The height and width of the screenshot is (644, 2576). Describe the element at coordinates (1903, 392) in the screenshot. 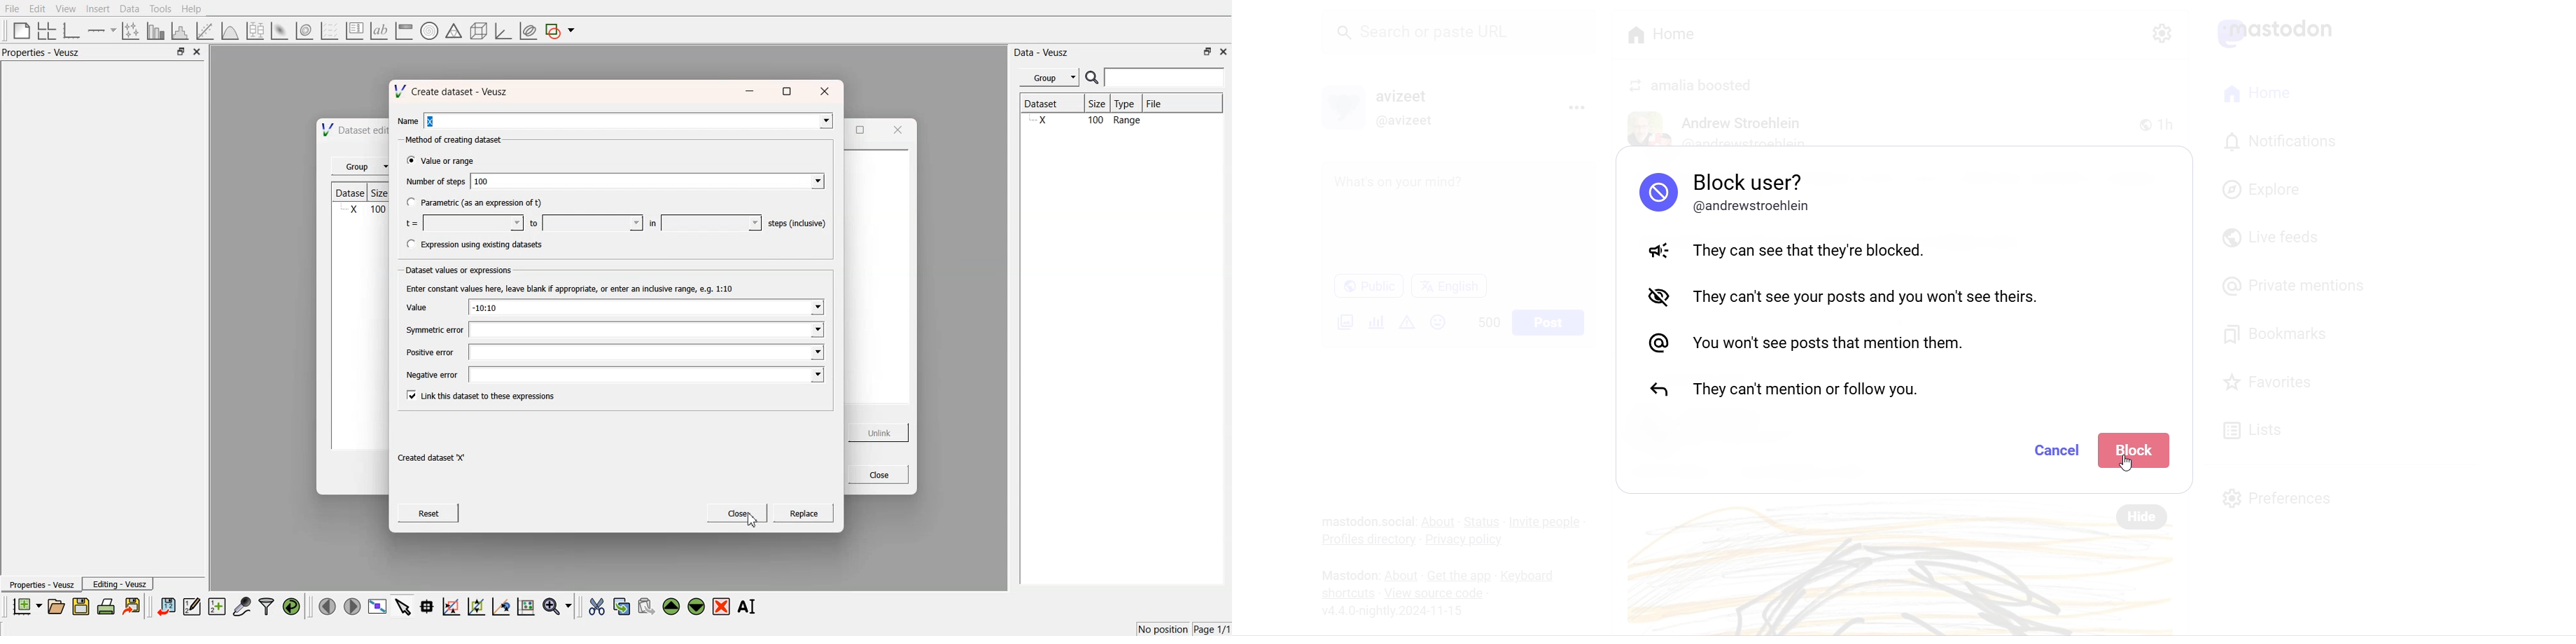

I see `They can't mention or follow you` at that location.